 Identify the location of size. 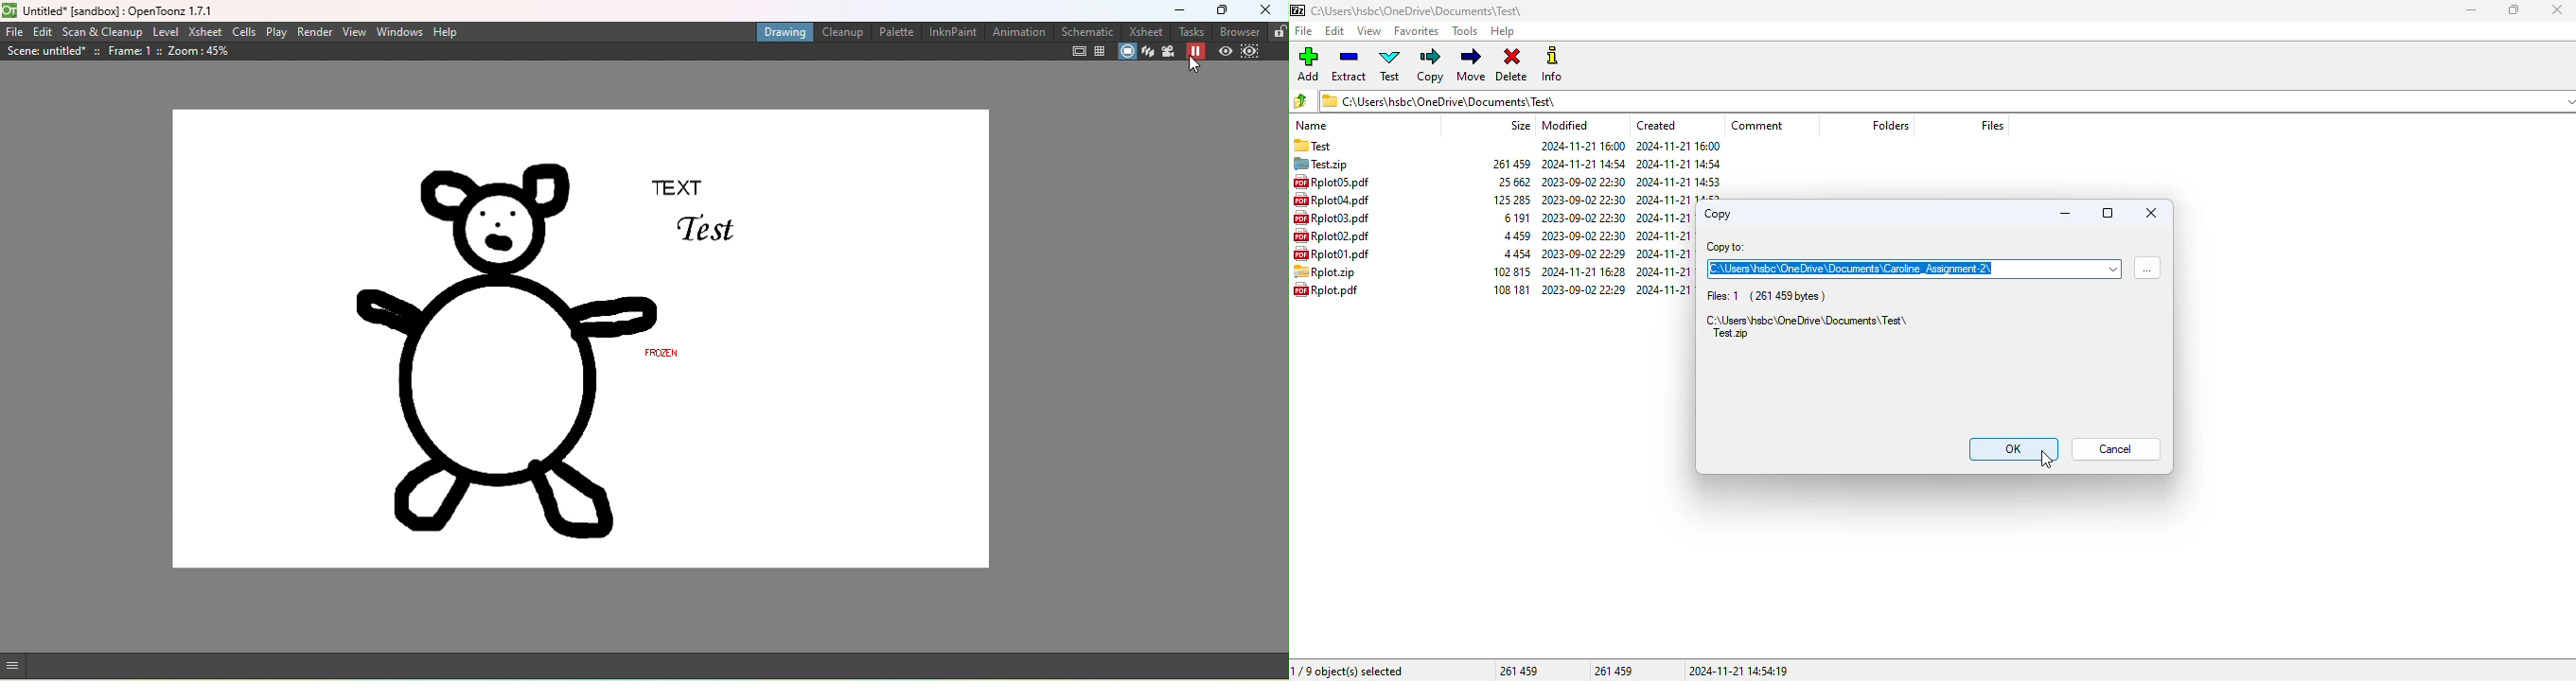
(1515, 236).